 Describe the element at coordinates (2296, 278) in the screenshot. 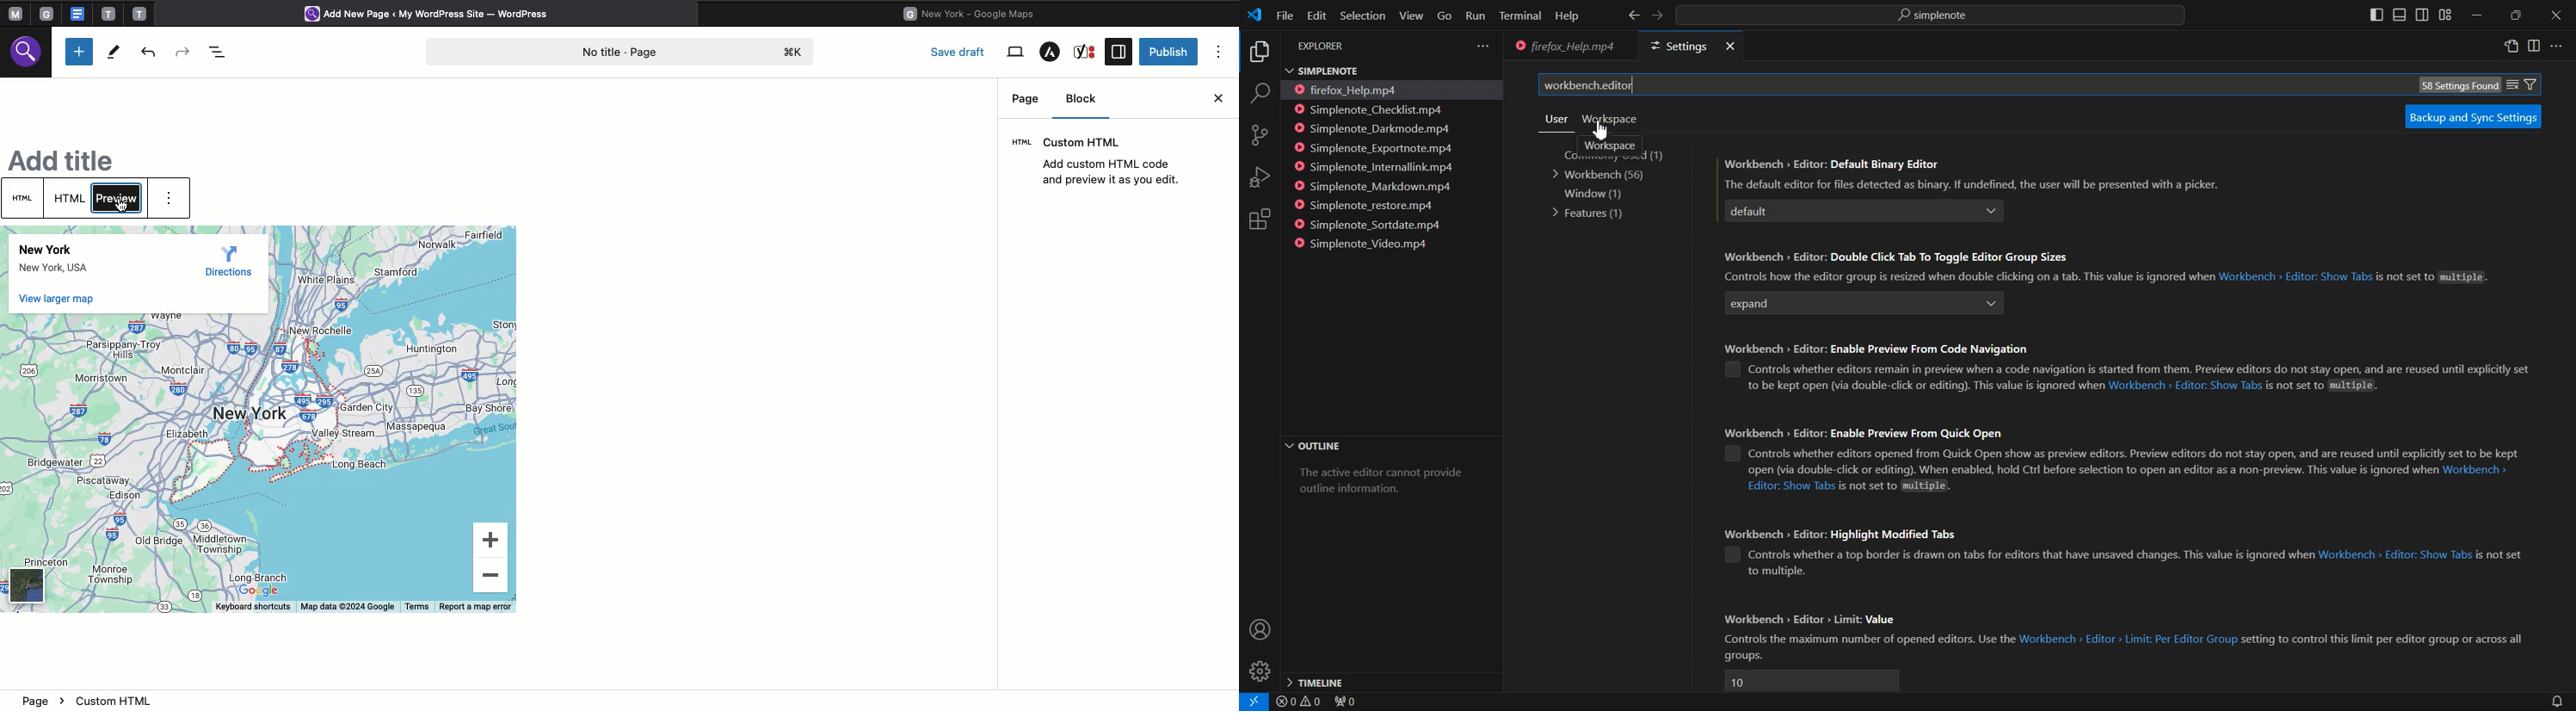

I see `Hyperlink for file adress` at that location.